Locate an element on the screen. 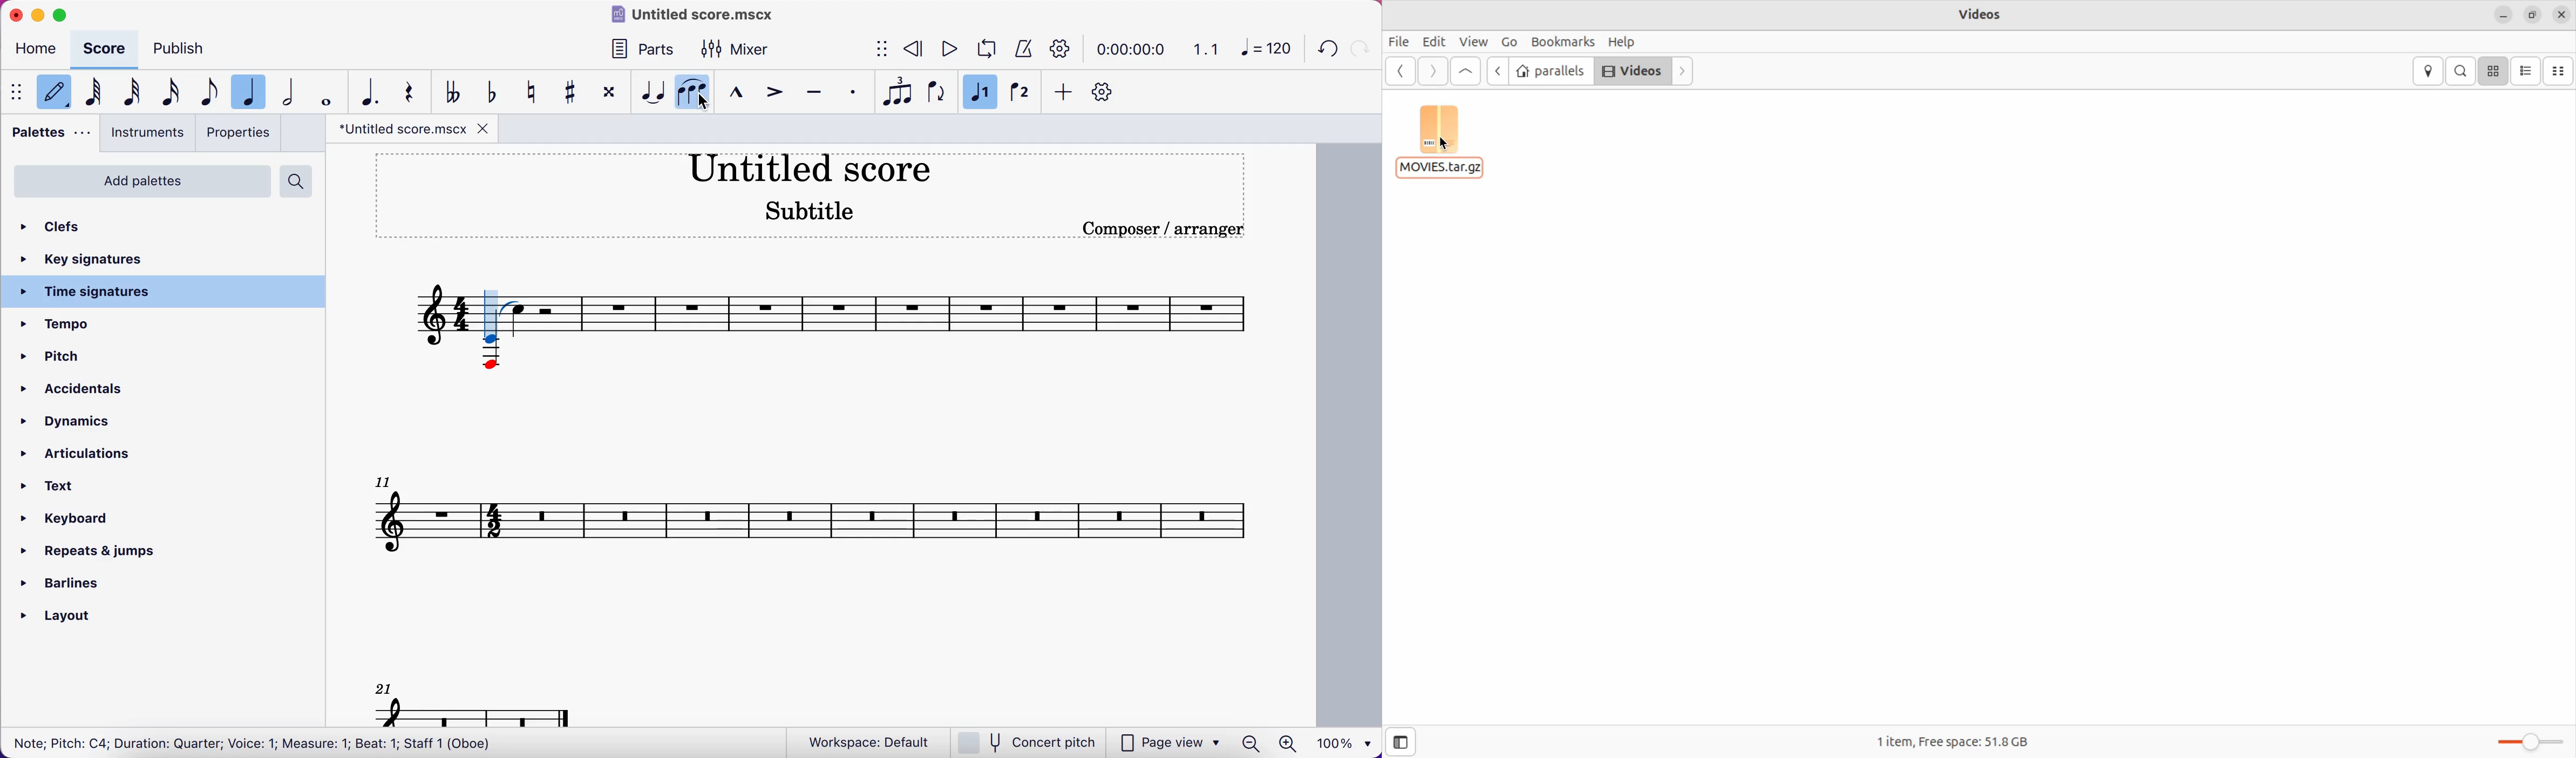  page view is located at coordinates (1168, 742).